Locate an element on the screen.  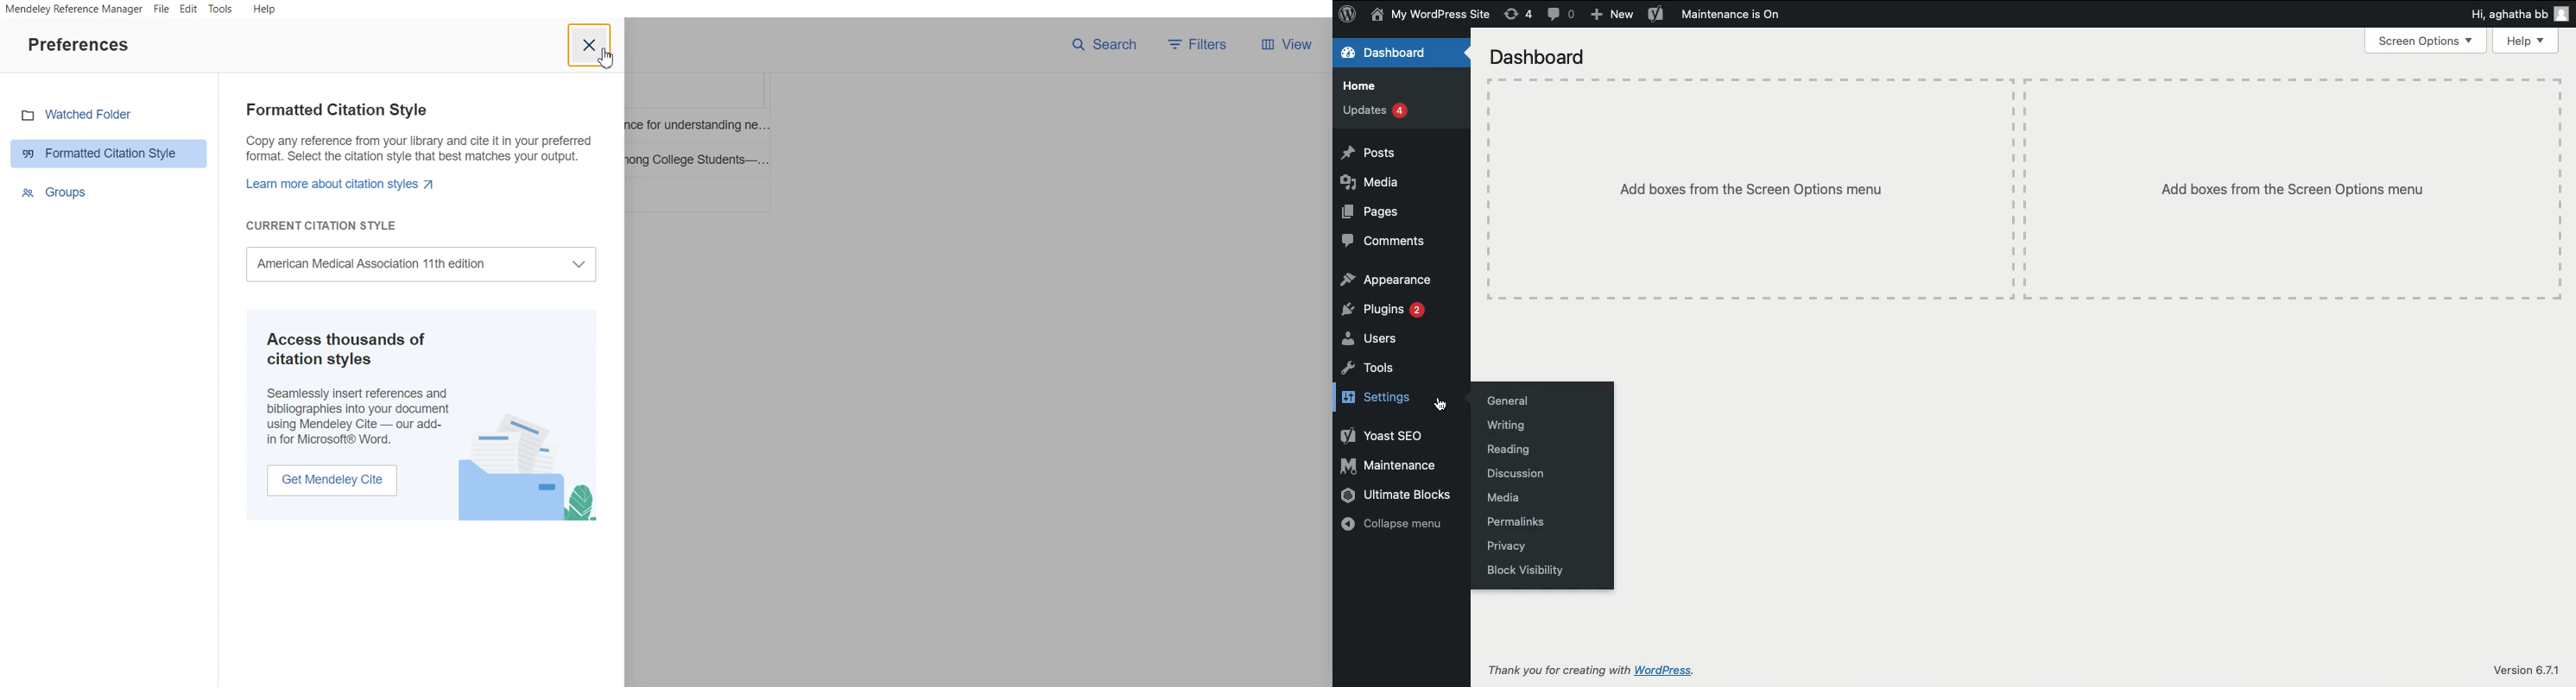
Get Mendeley Cite is located at coordinates (332, 480).